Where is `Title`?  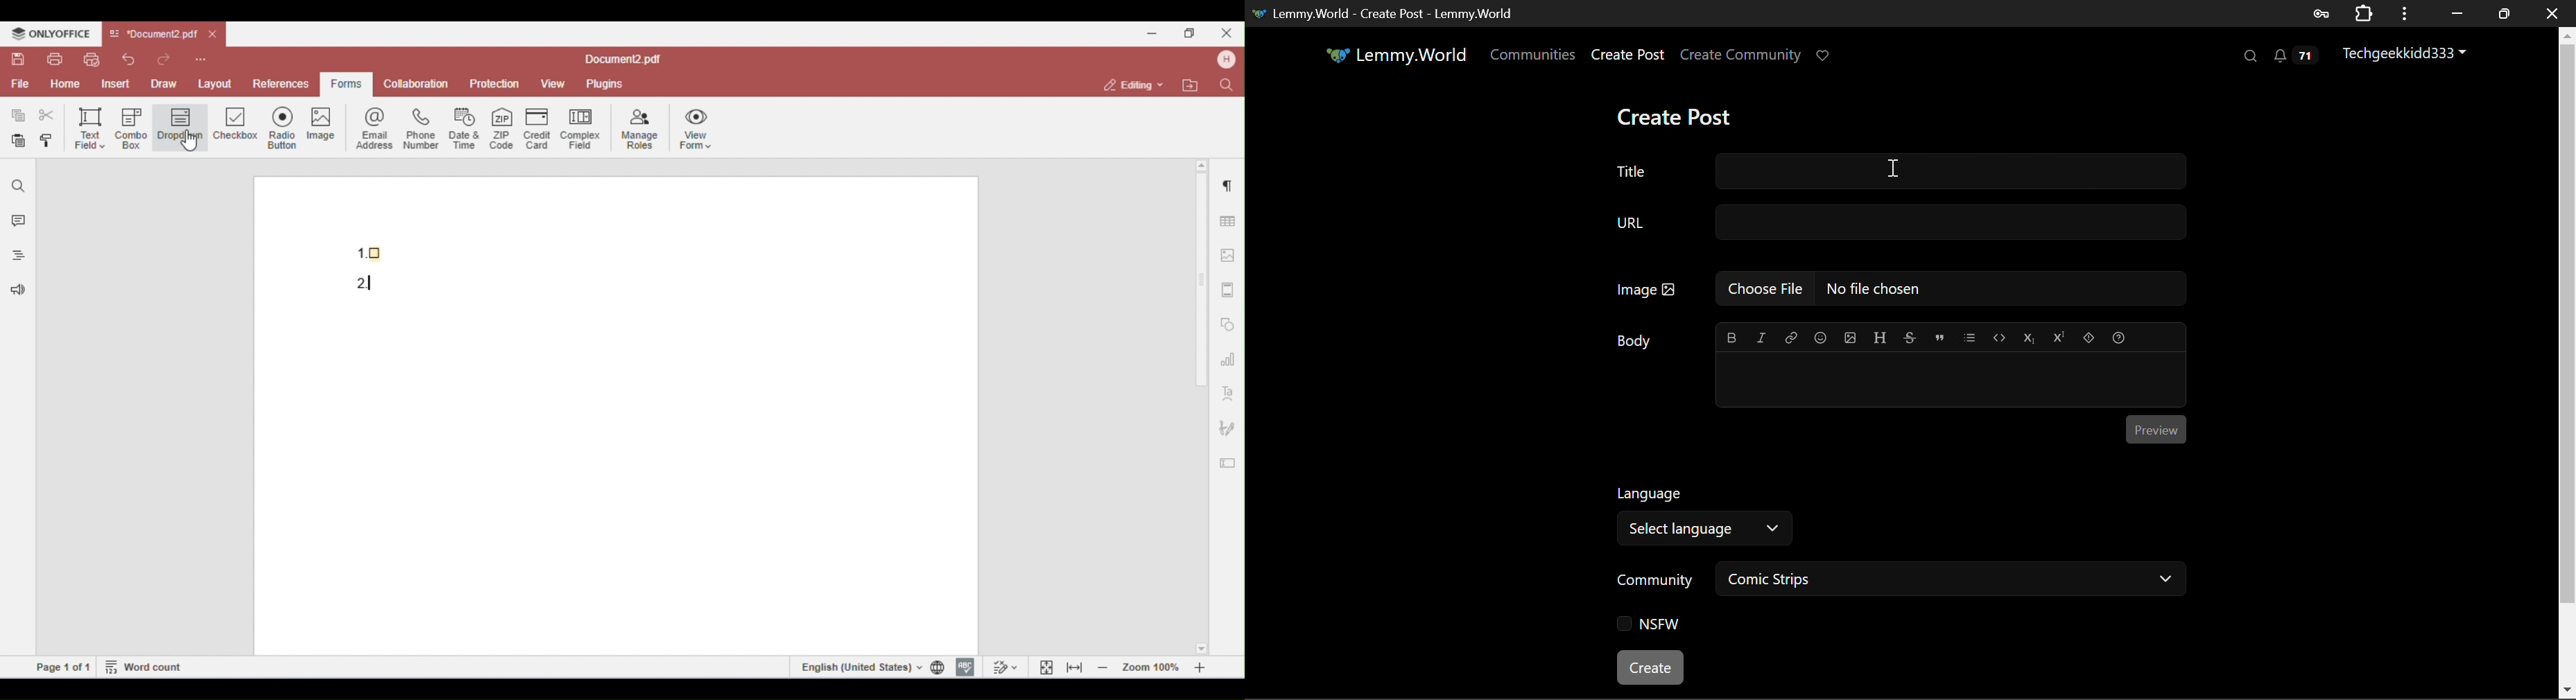 Title is located at coordinates (1898, 173).